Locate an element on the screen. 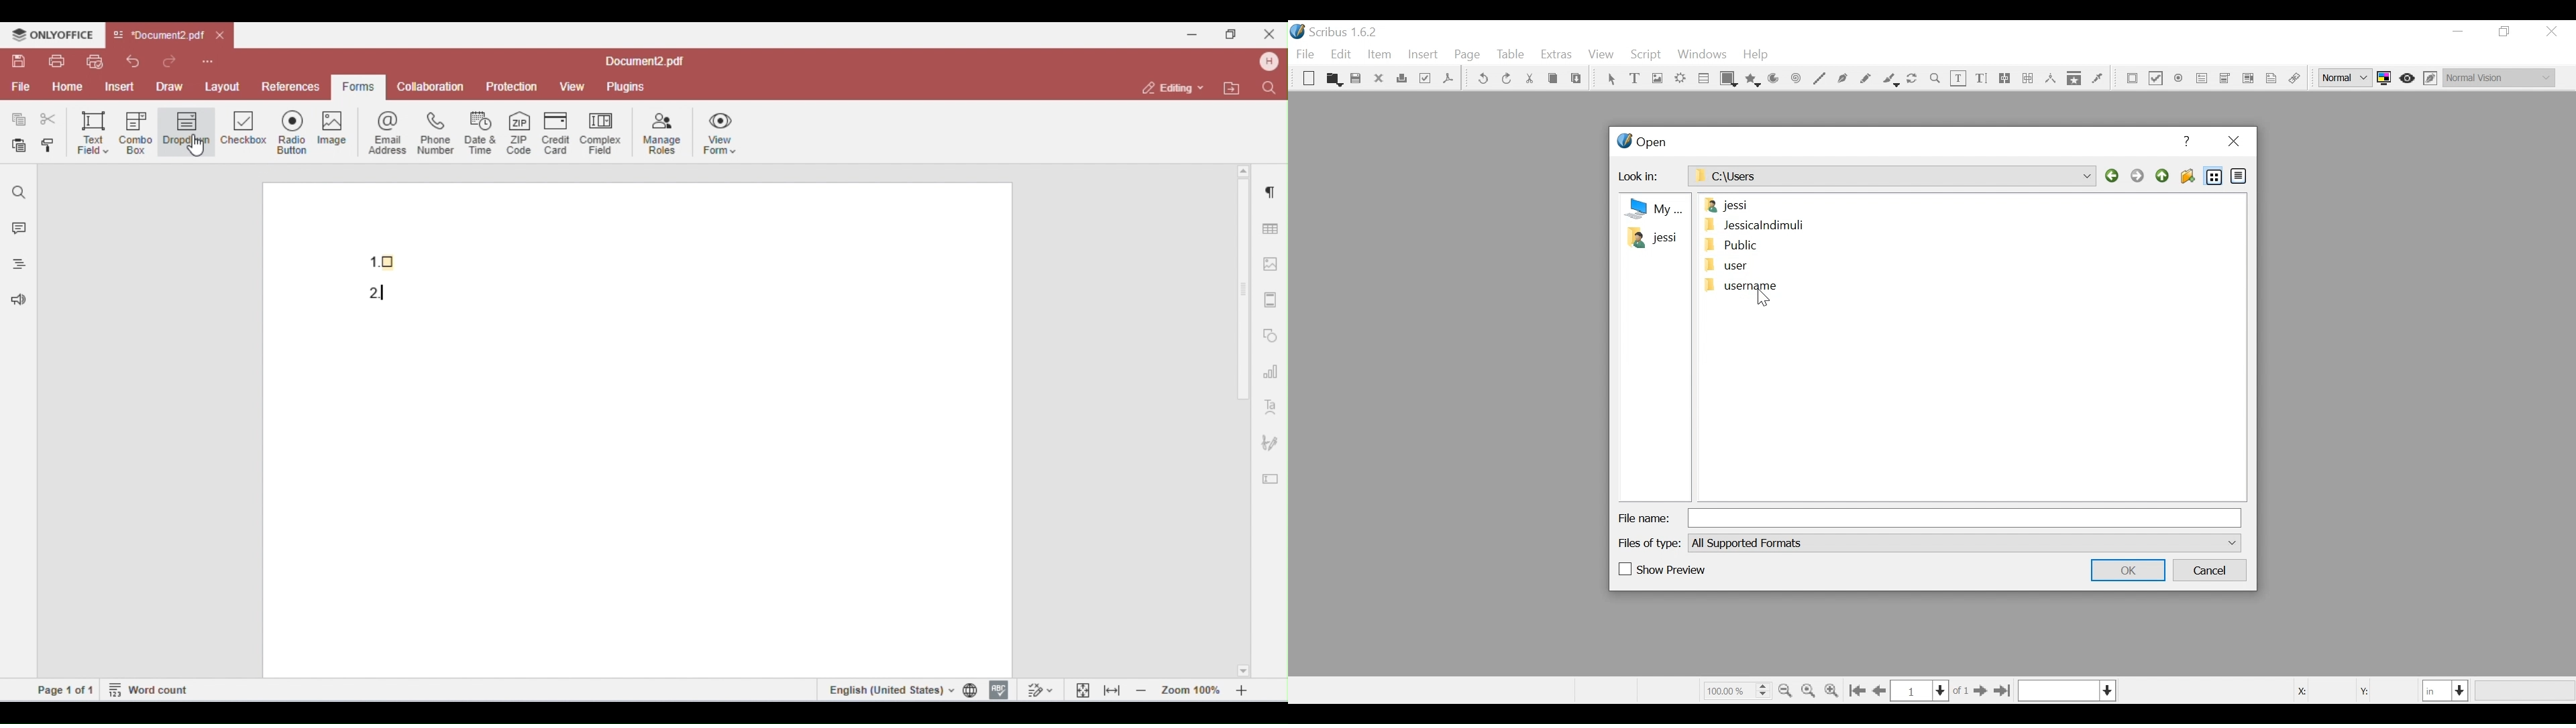 This screenshot has height=728, width=2576. Unlink Text frame is located at coordinates (2027, 78).